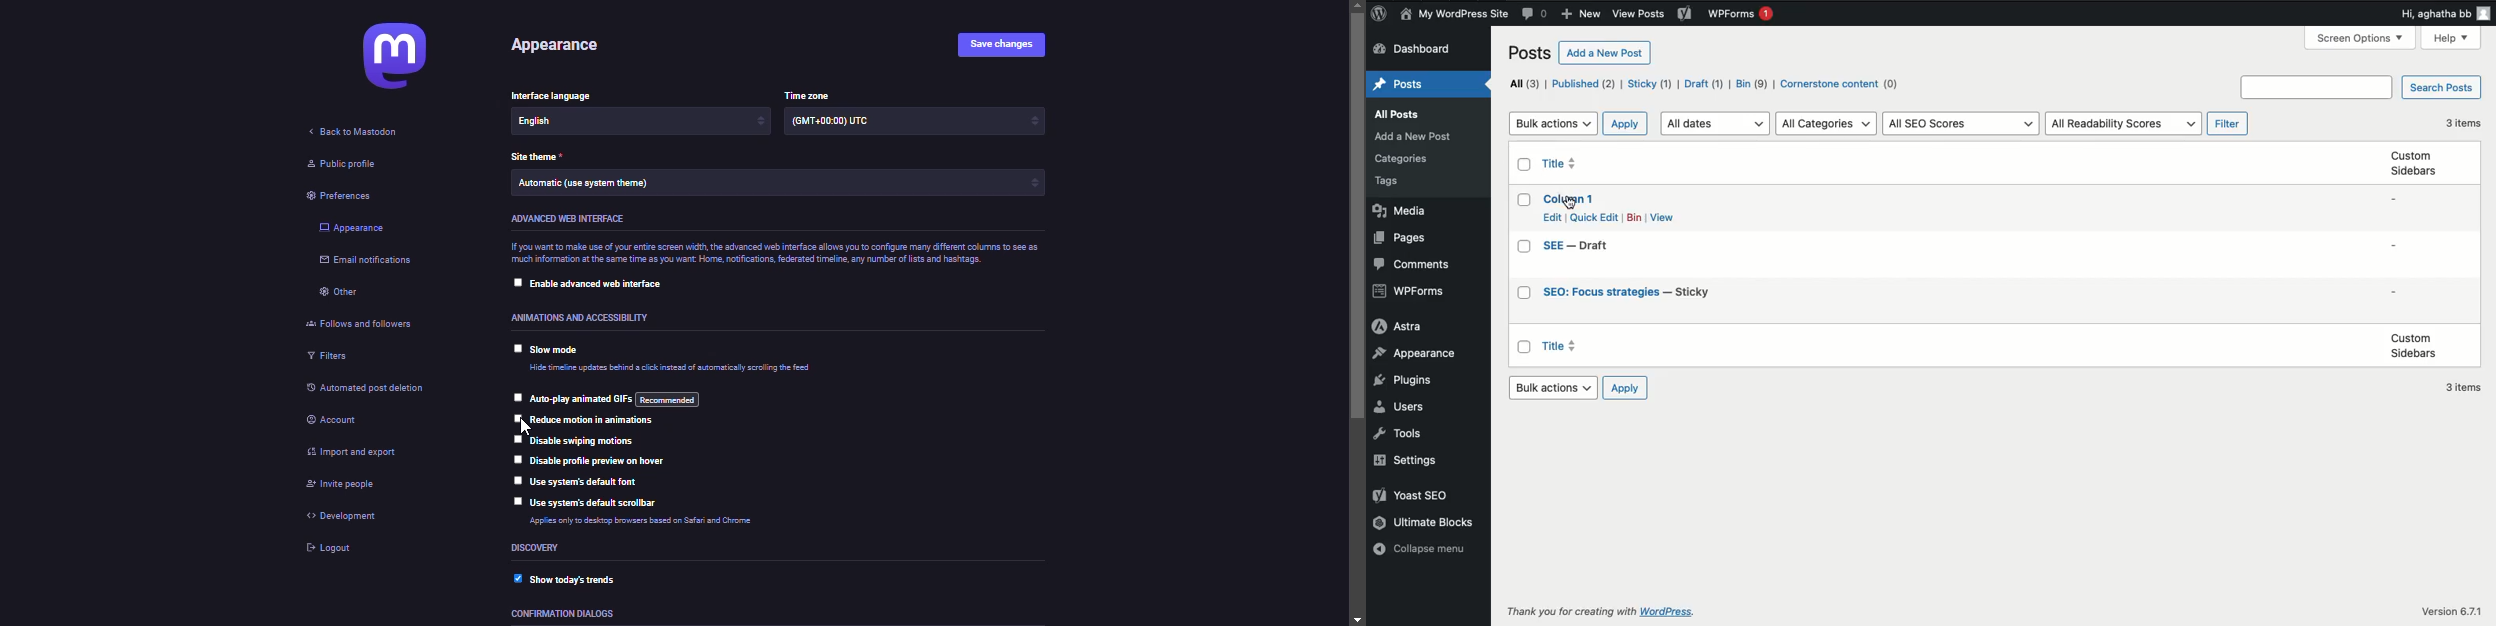 The height and width of the screenshot is (644, 2520). I want to click on click to select, so click(517, 348).